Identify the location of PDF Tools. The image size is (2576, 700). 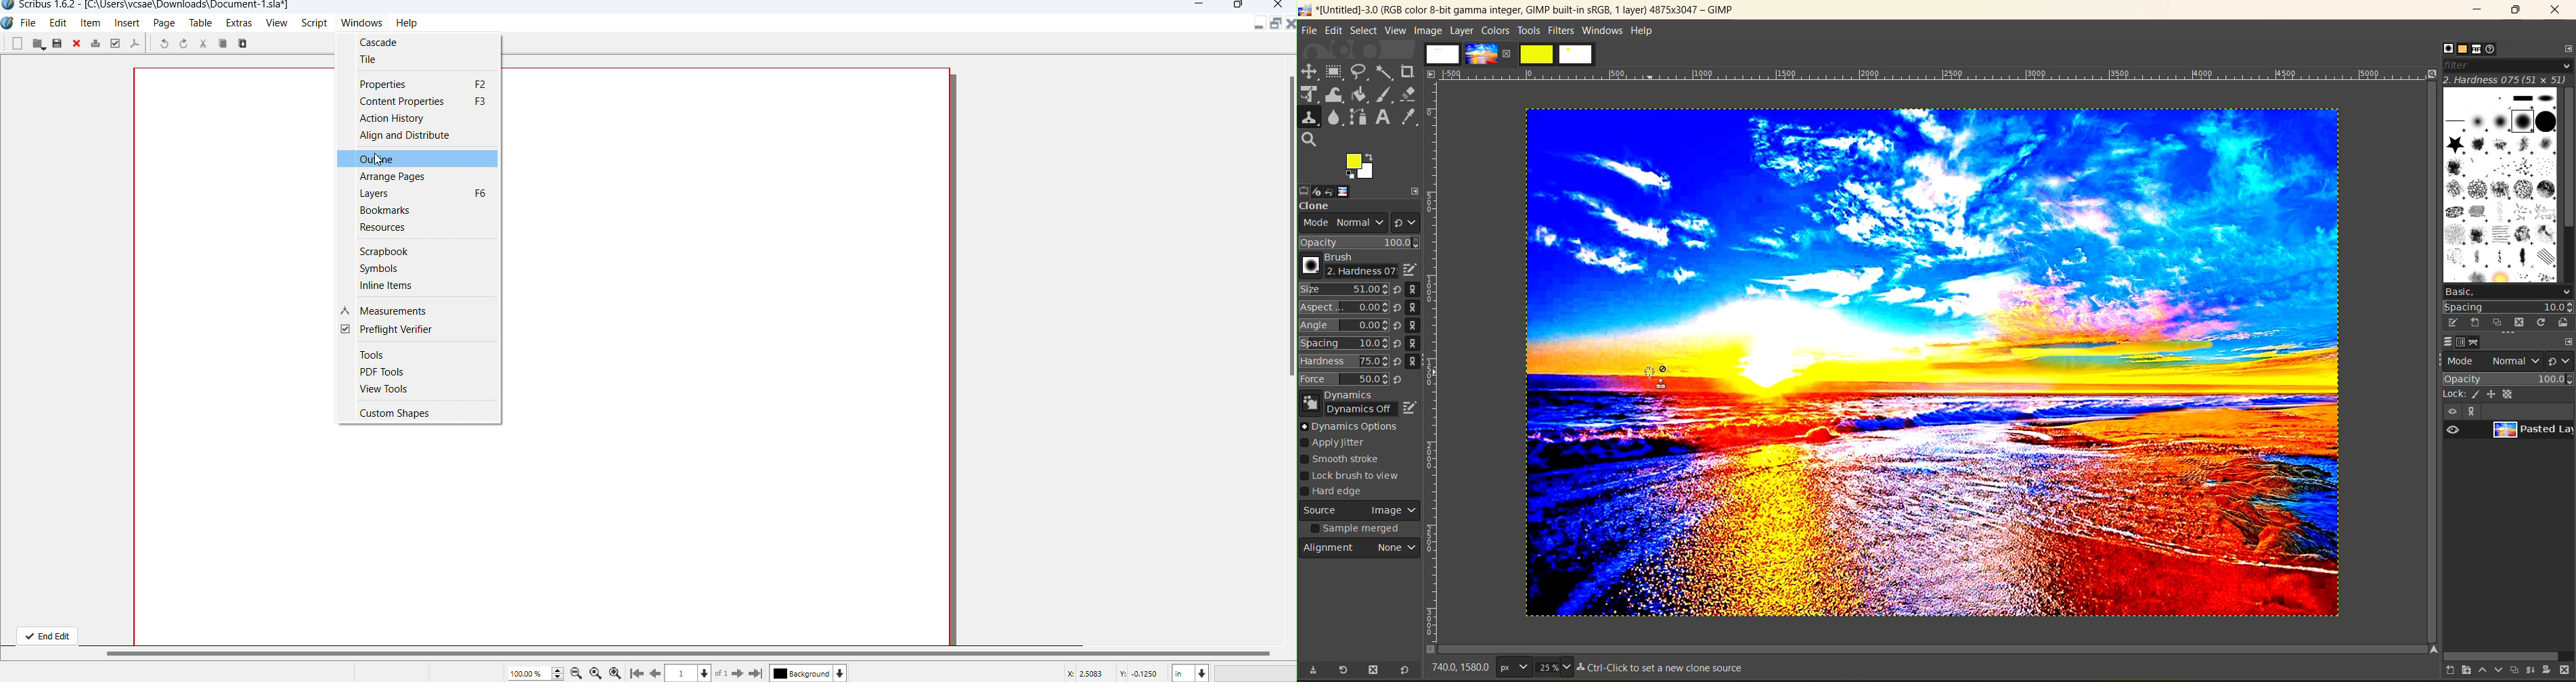
(382, 371).